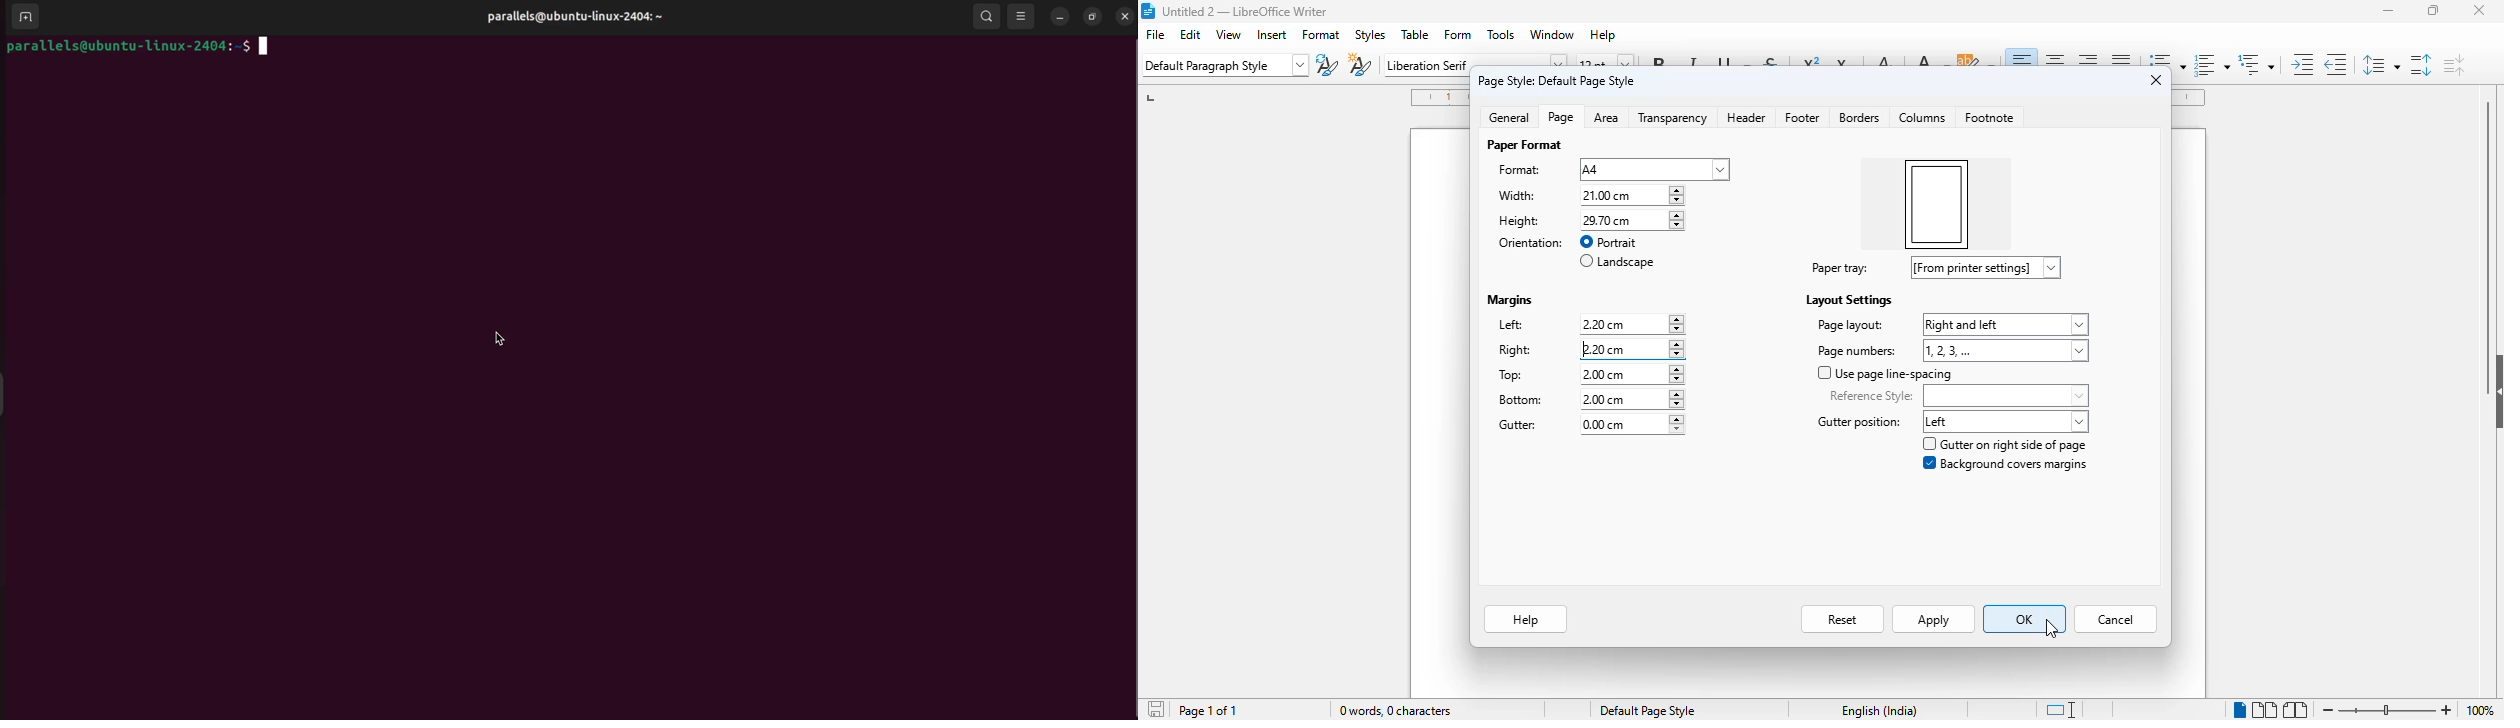  What do you see at coordinates (1607, 117) in the screenshot?
I see `area` at bounding box center [1607, 117].